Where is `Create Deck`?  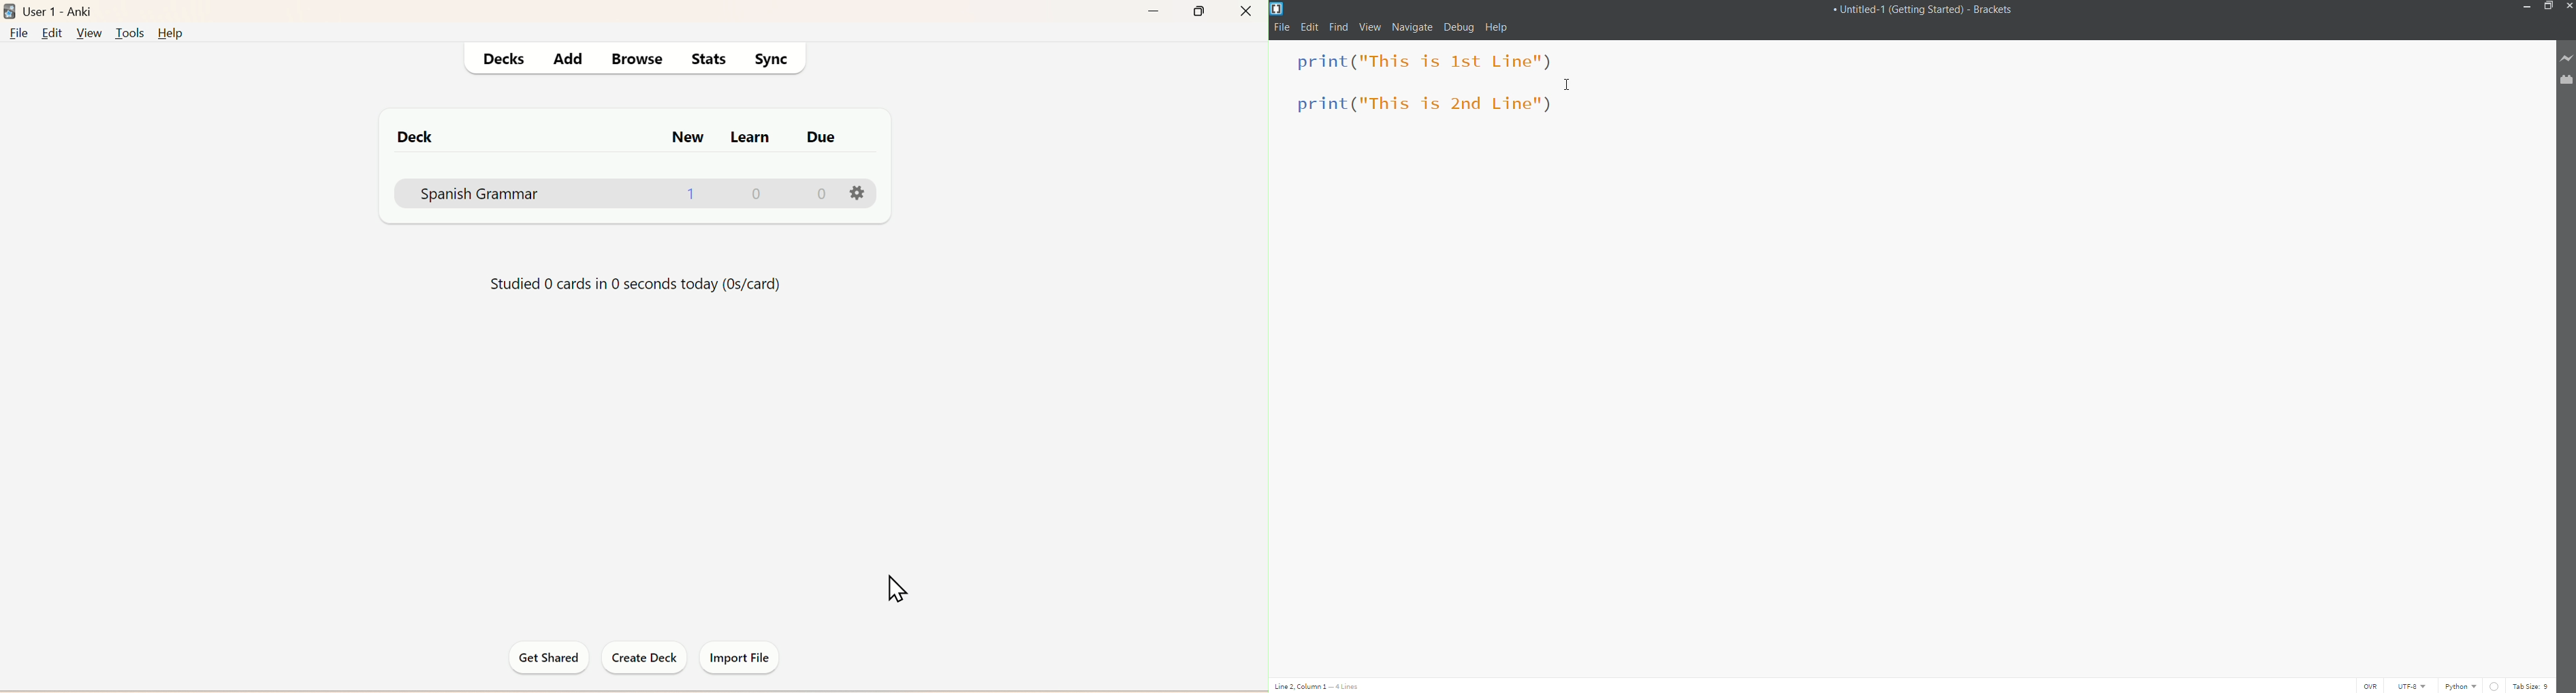
Create Deck is located at coordinates (640, 658).